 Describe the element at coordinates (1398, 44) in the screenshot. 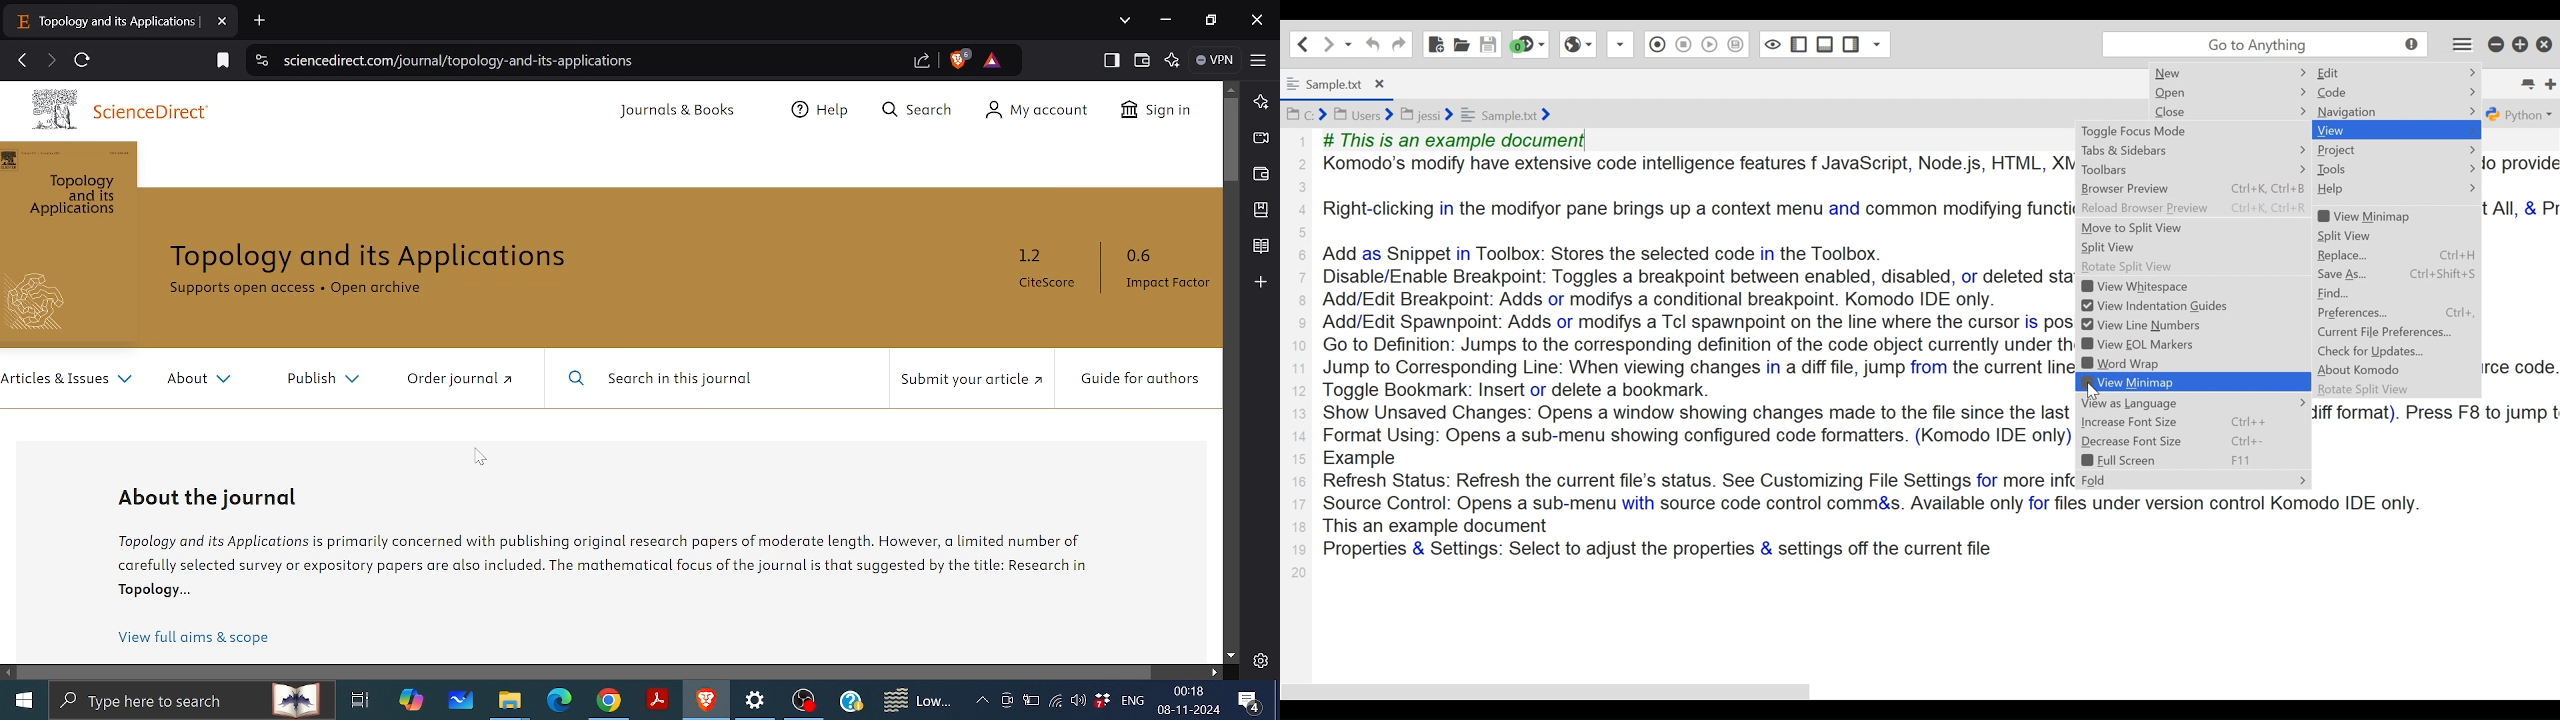

I see `Redo` at that location.